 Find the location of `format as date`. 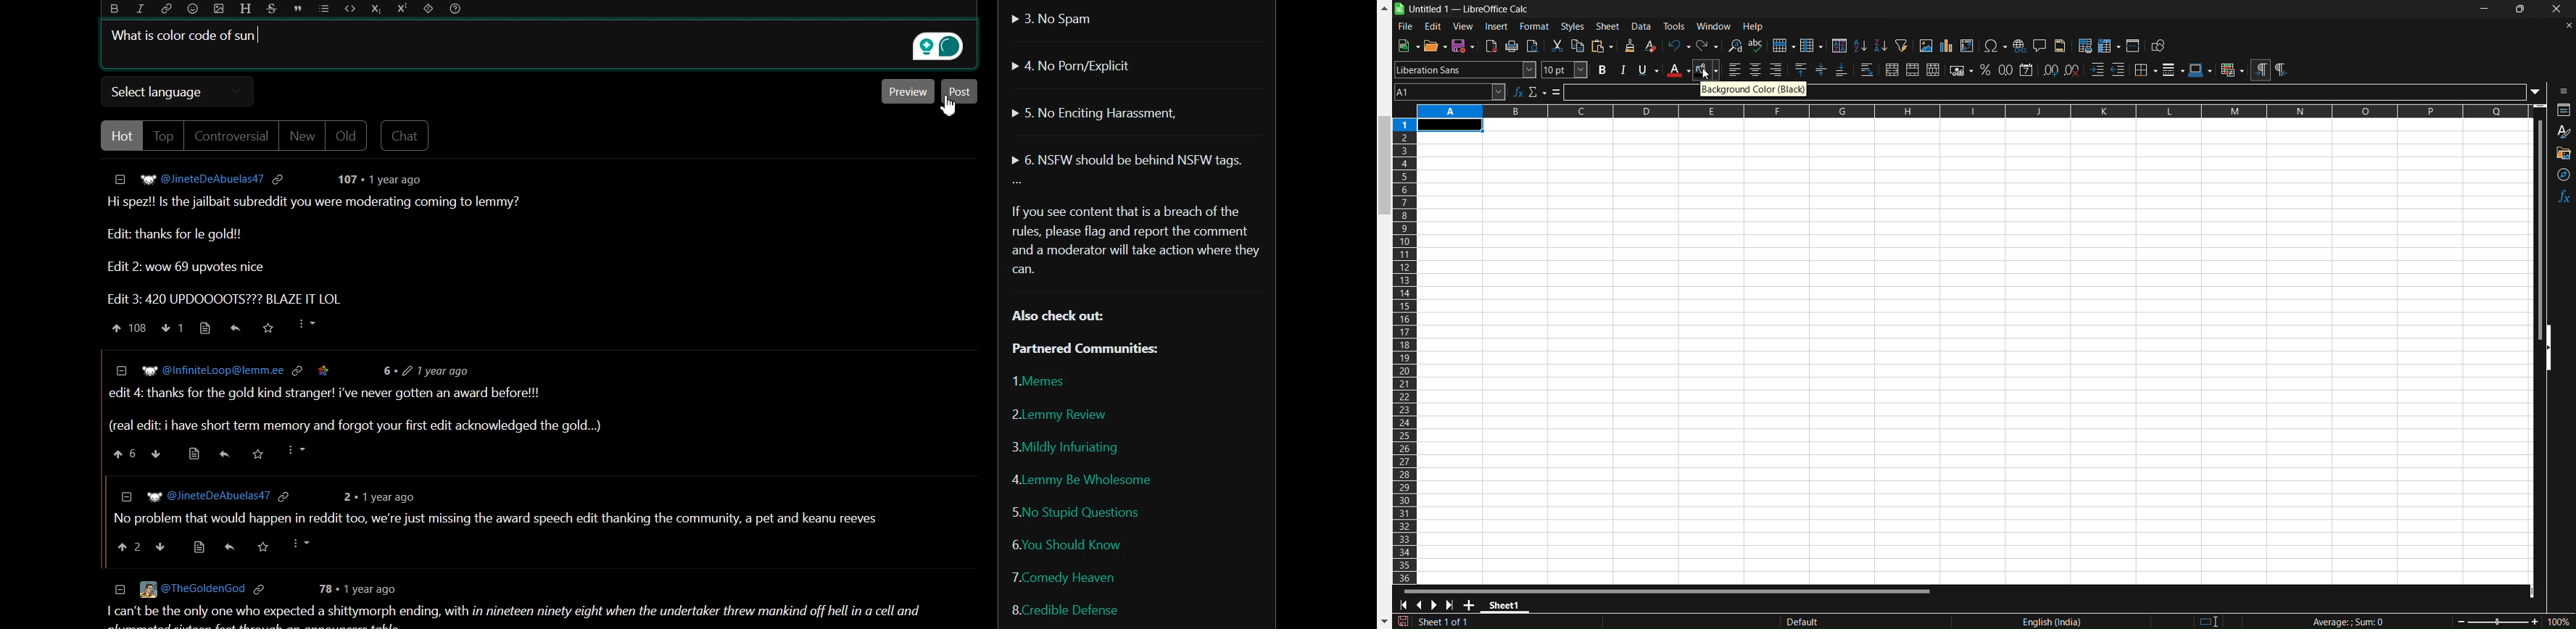

format as date is located at coordinates (2026, 70).